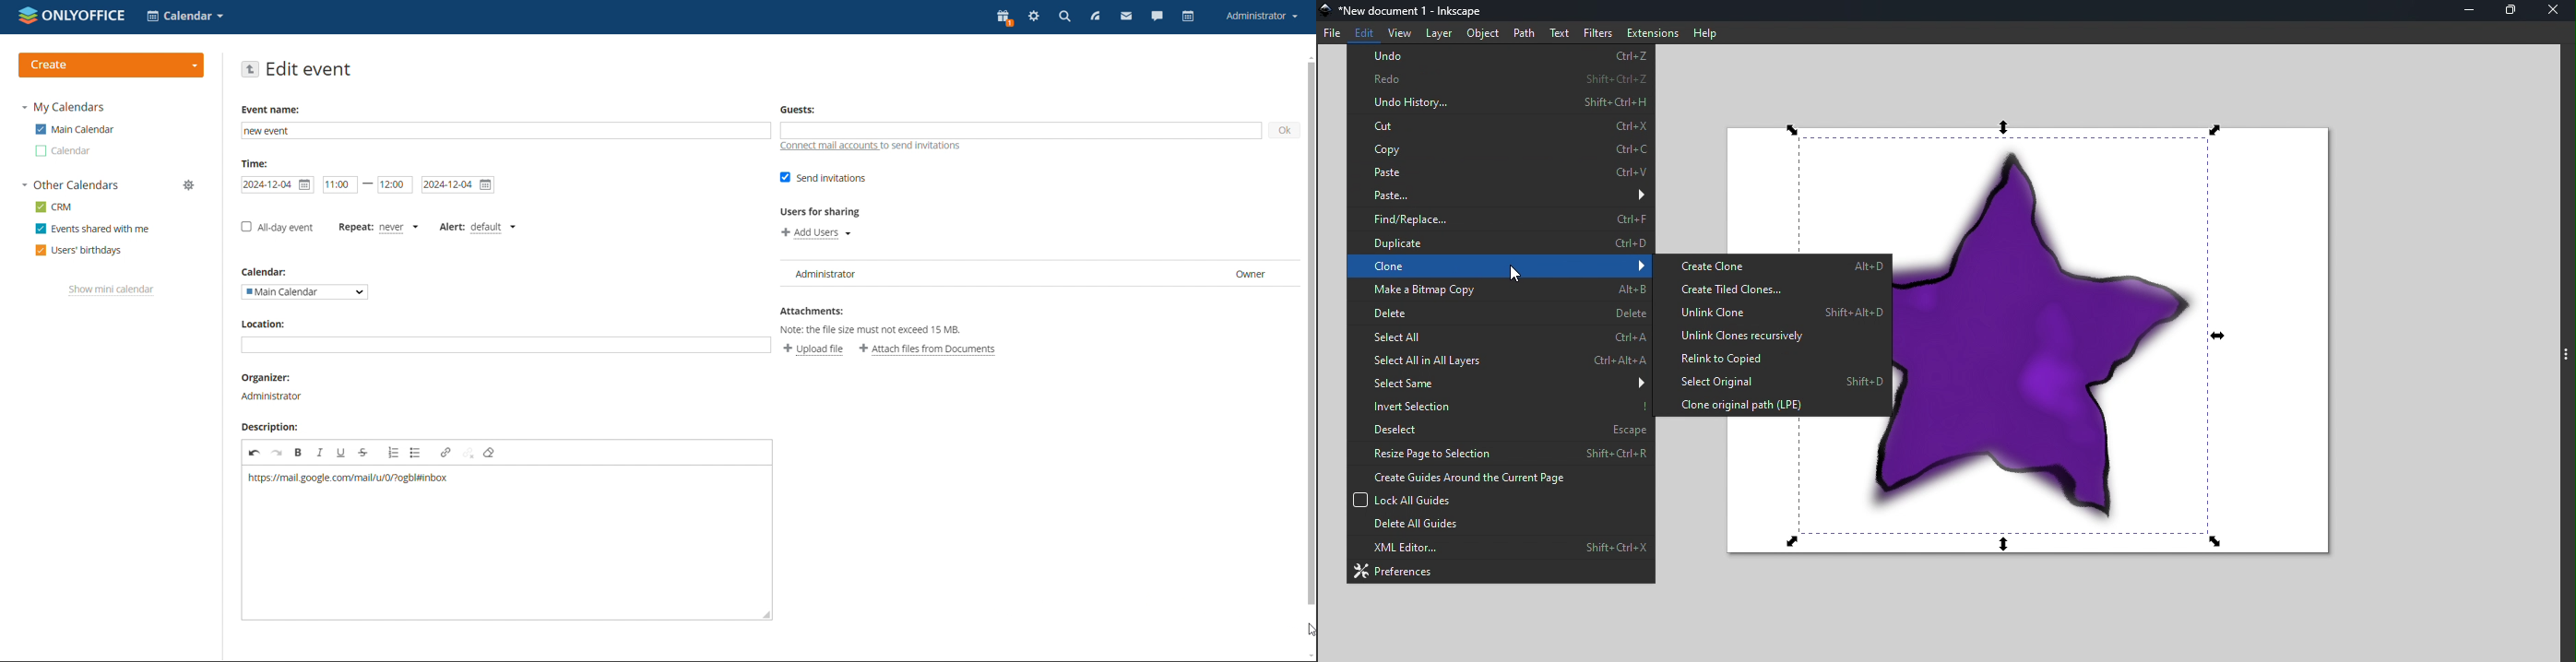 This screenshot has height=672, width=2576. Describe the element at coordinates (340, 184) in the screenshot. I see `start date` at that location.